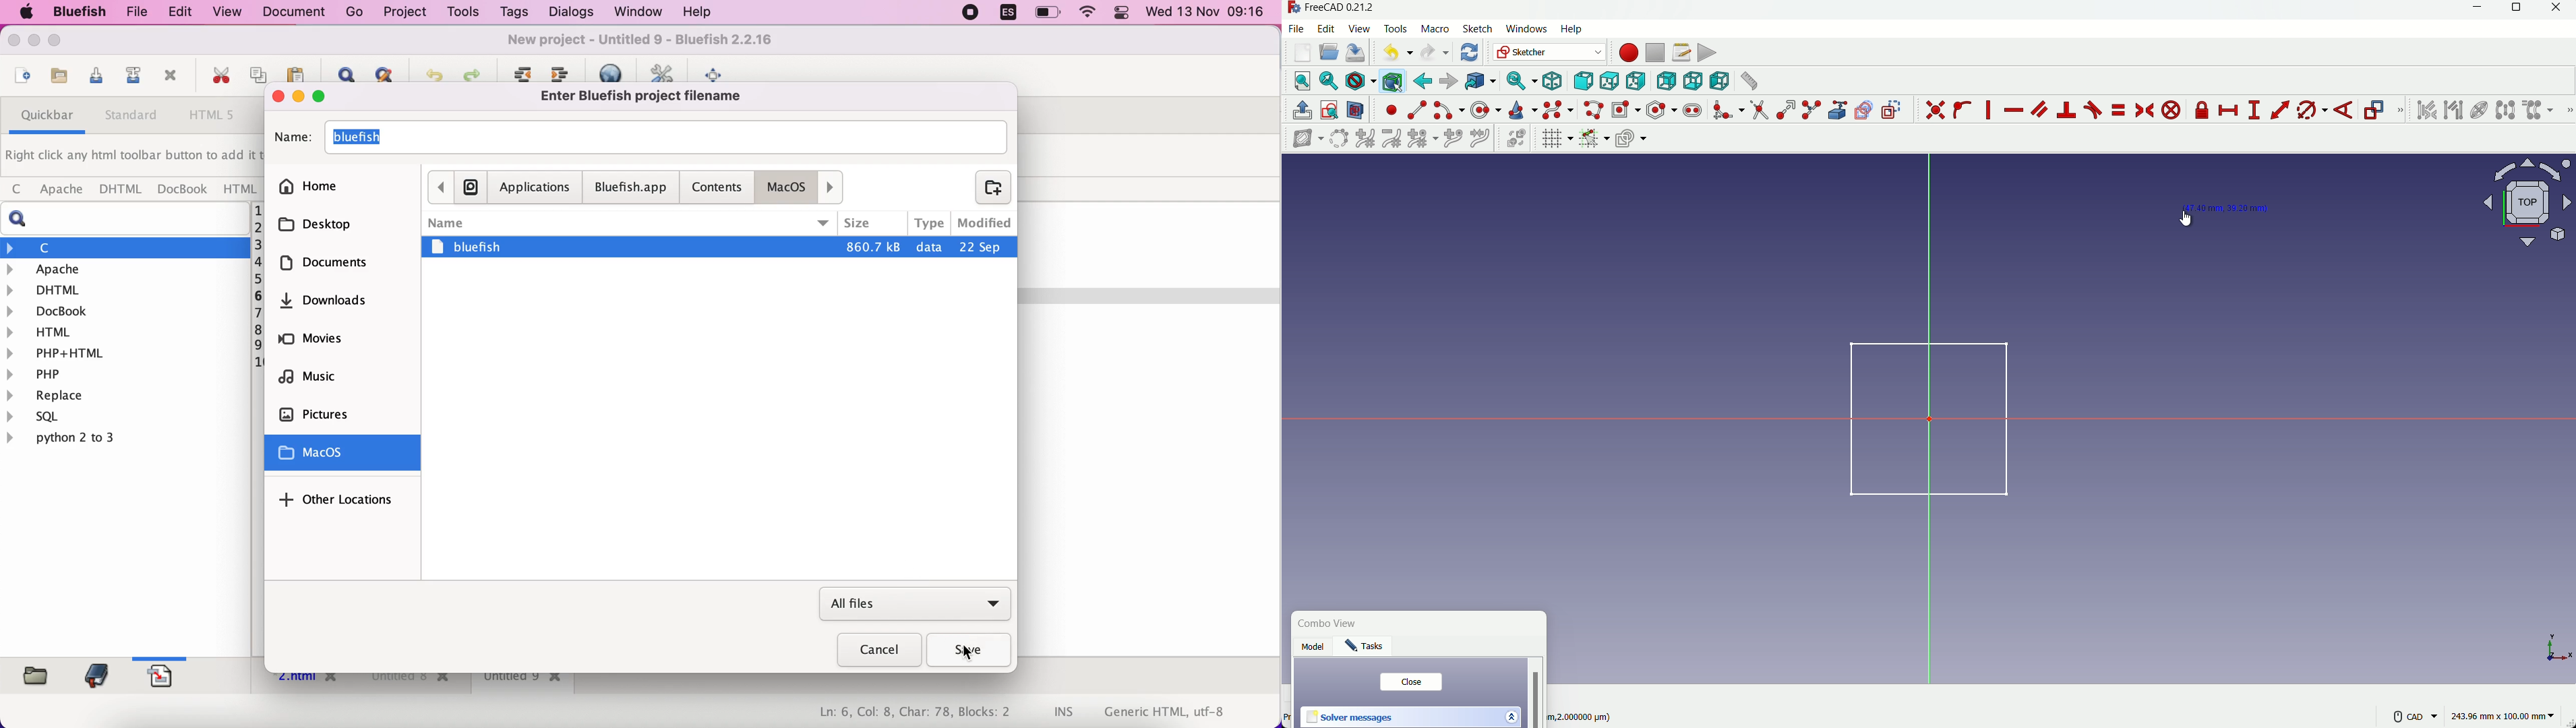 The height and width of the screenshot is (728, 2576). What do you see at coordinates (1361, 29) in the screenshot?
I see `view menu` at bounding box center [1361, 29].